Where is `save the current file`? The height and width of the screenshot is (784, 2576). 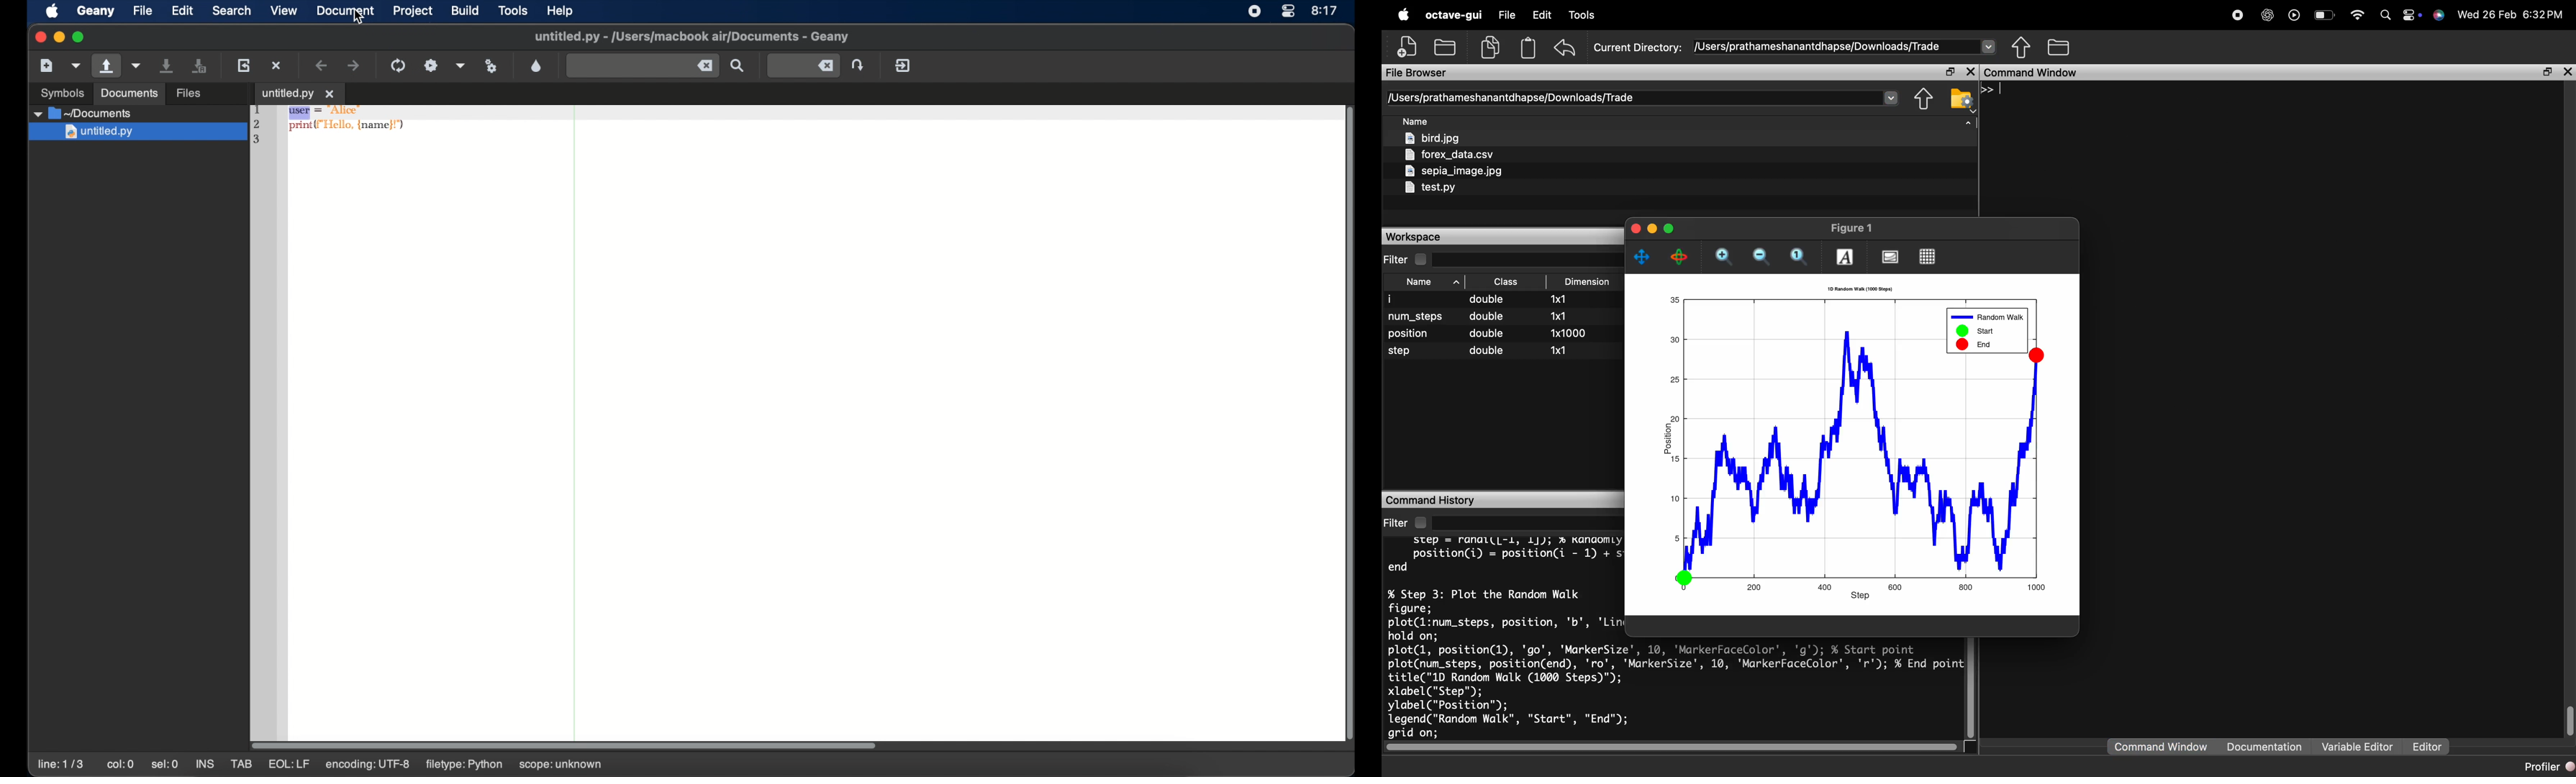 save the current file is located at coordinates (167, 65).